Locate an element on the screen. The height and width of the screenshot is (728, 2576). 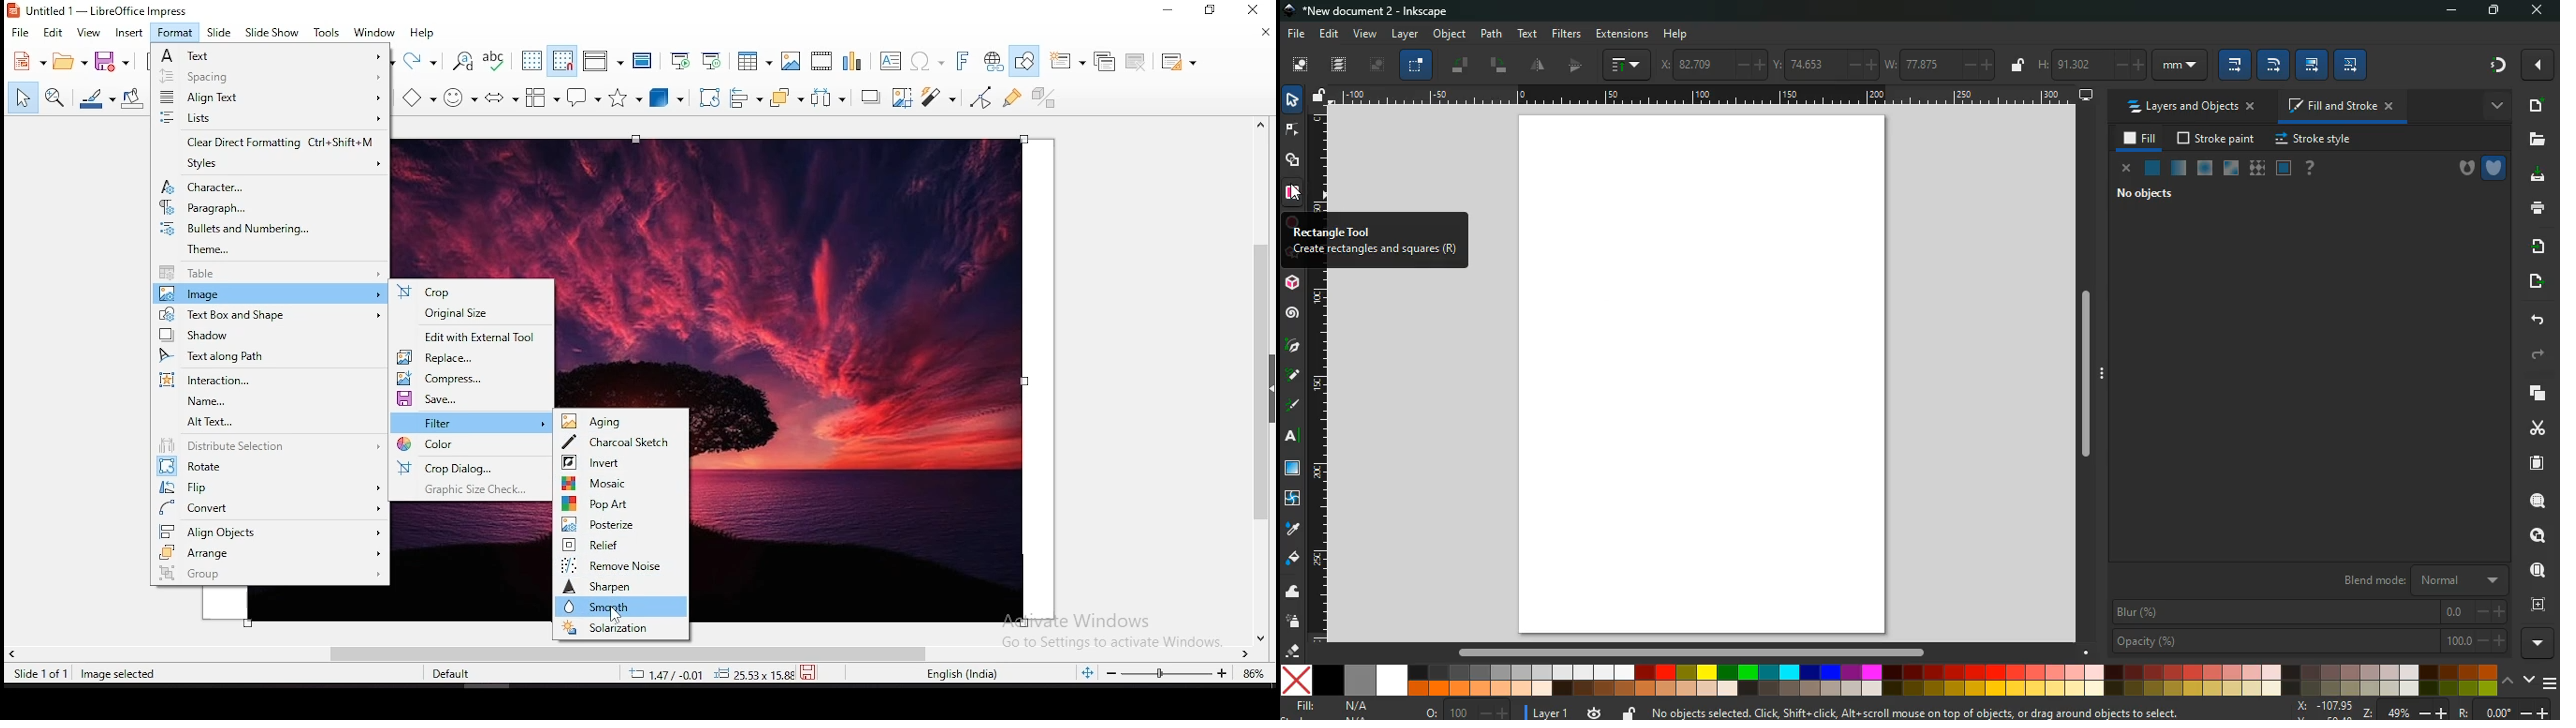
flowchart is located at coordinates (541, 97).